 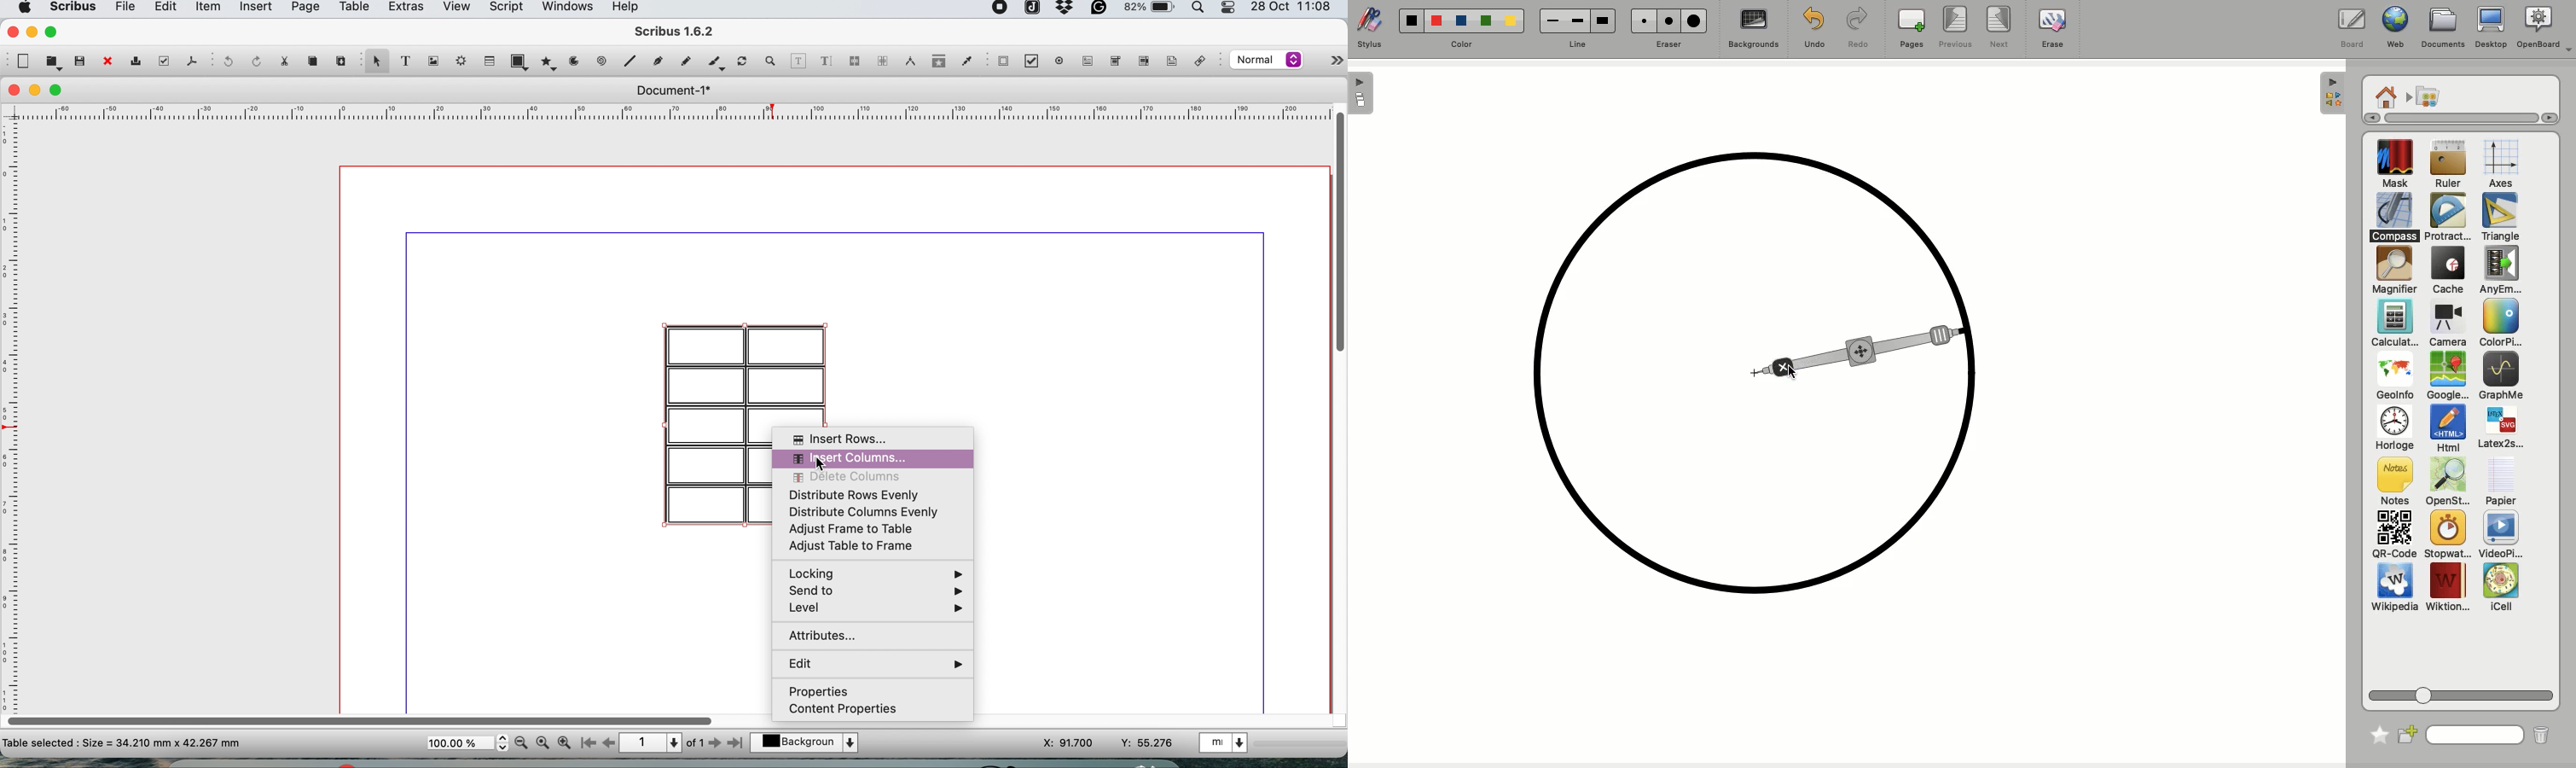 I want to click on scribus, so click(x=71, y=8).